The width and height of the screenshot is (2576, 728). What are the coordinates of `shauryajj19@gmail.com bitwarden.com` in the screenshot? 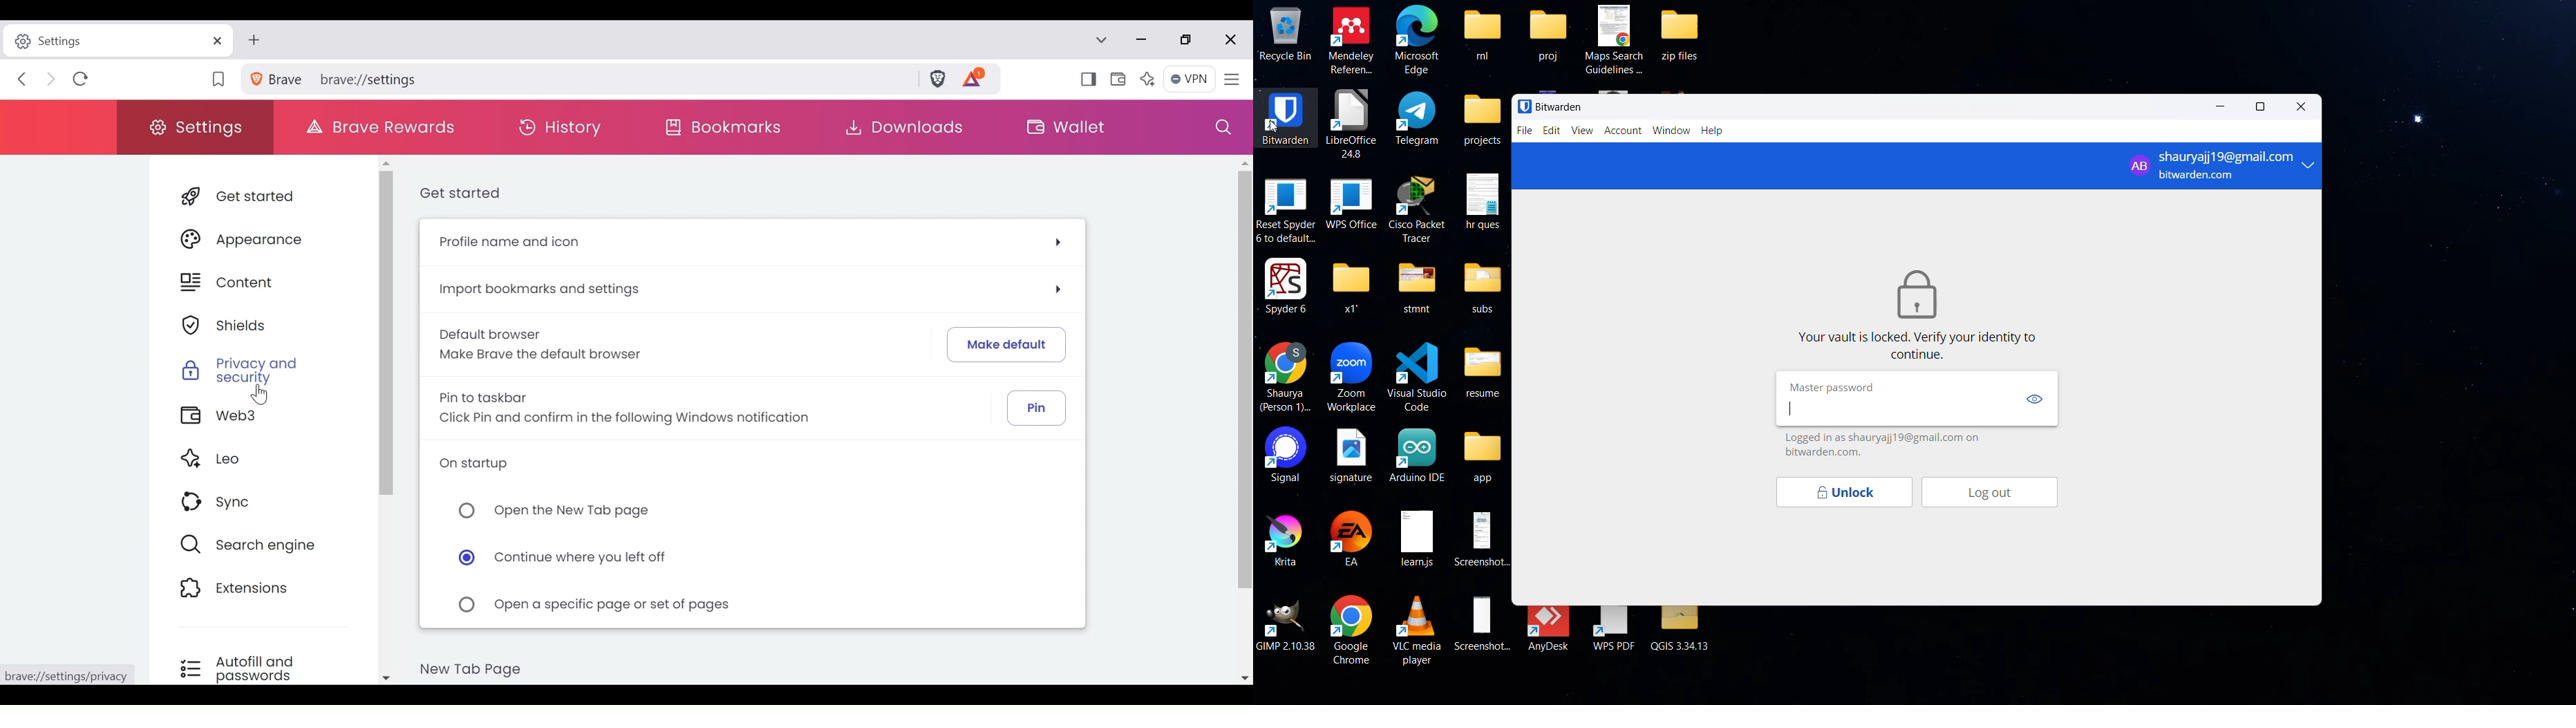 It's located at (2220, 164).